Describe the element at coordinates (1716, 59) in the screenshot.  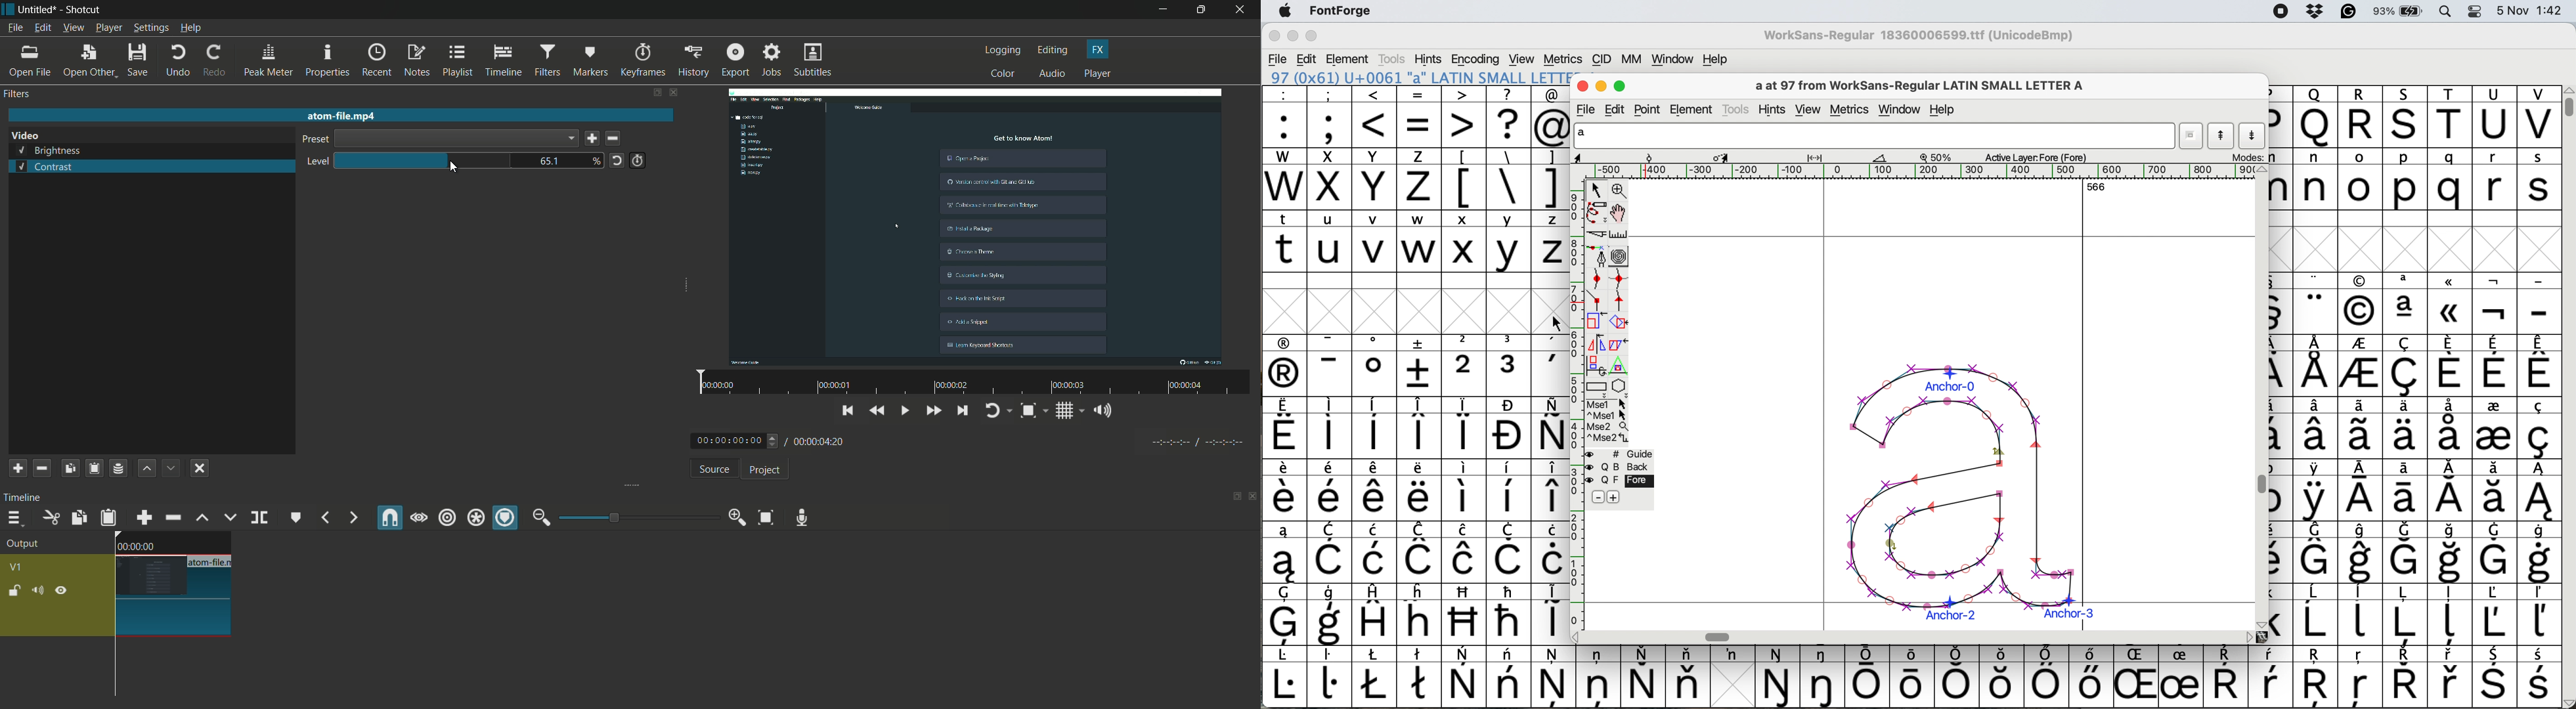
I see `help` at that location.